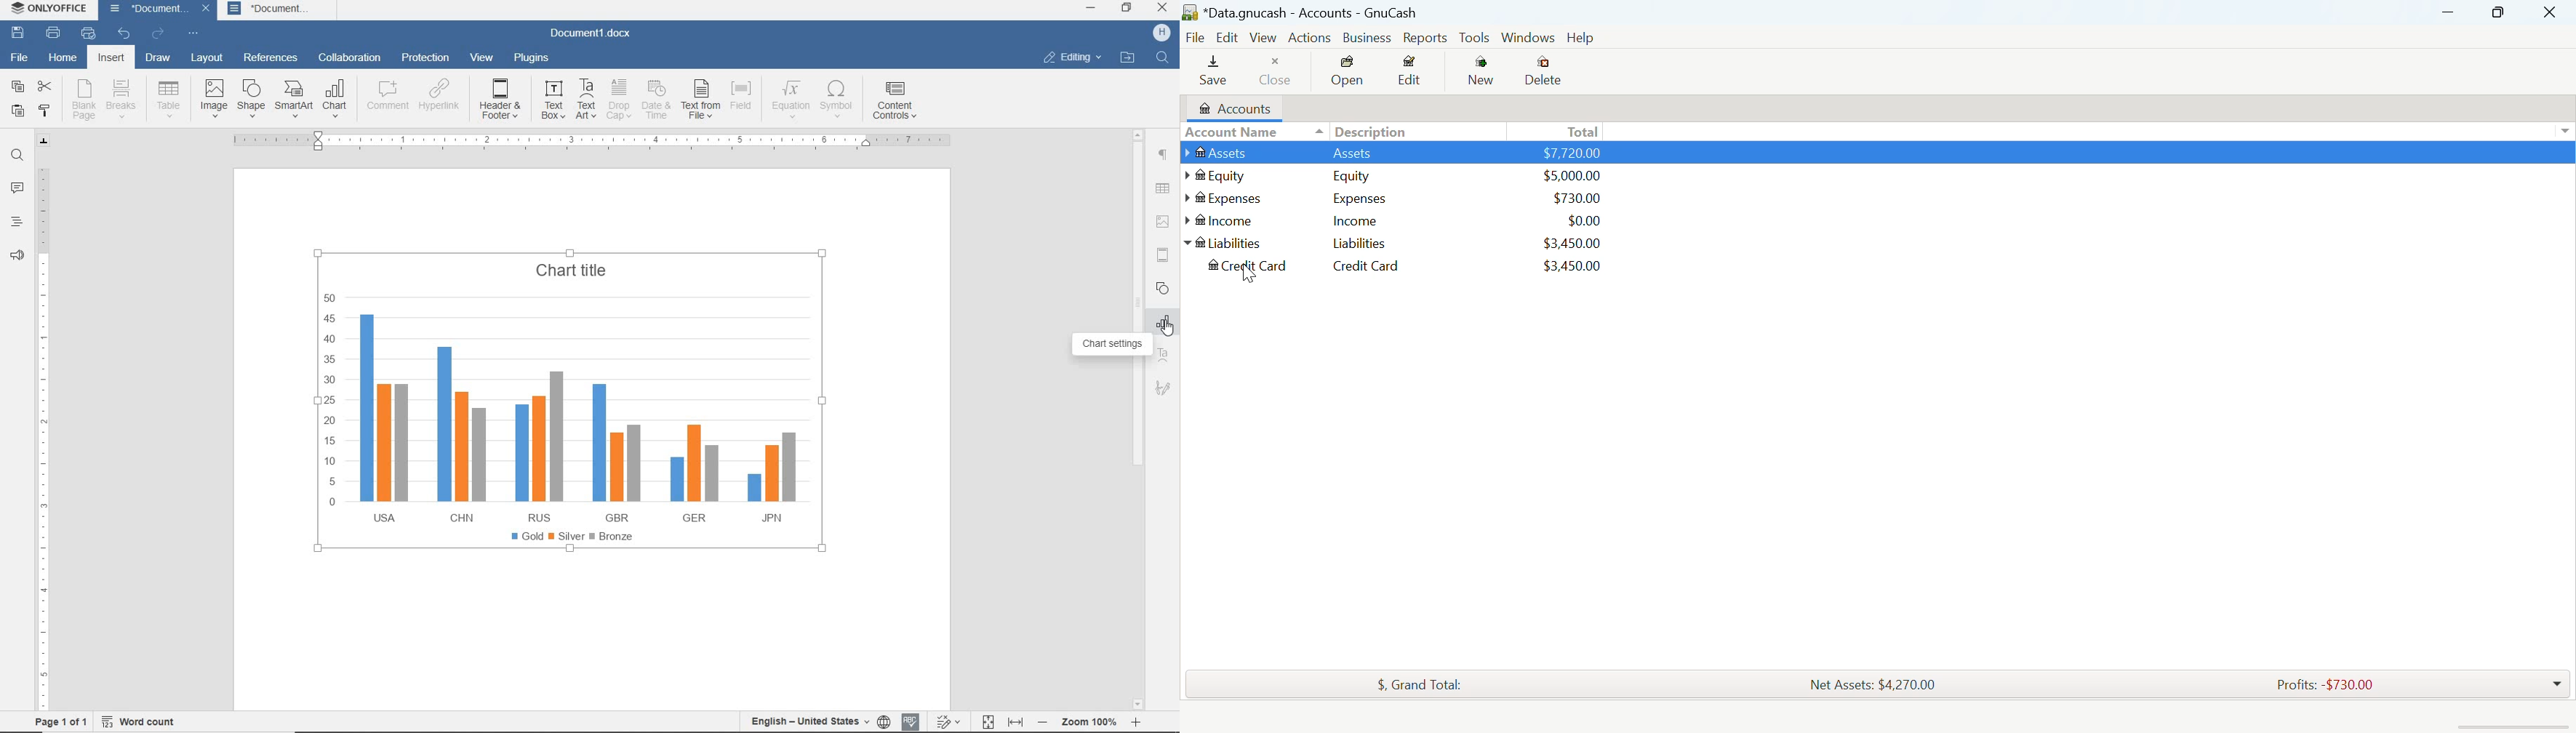 Image resolution: width=2576 pixels, height=756 pixels. Describe the element at coordinates (1127, 58) in the screenshot. I see `open file location` at that location.